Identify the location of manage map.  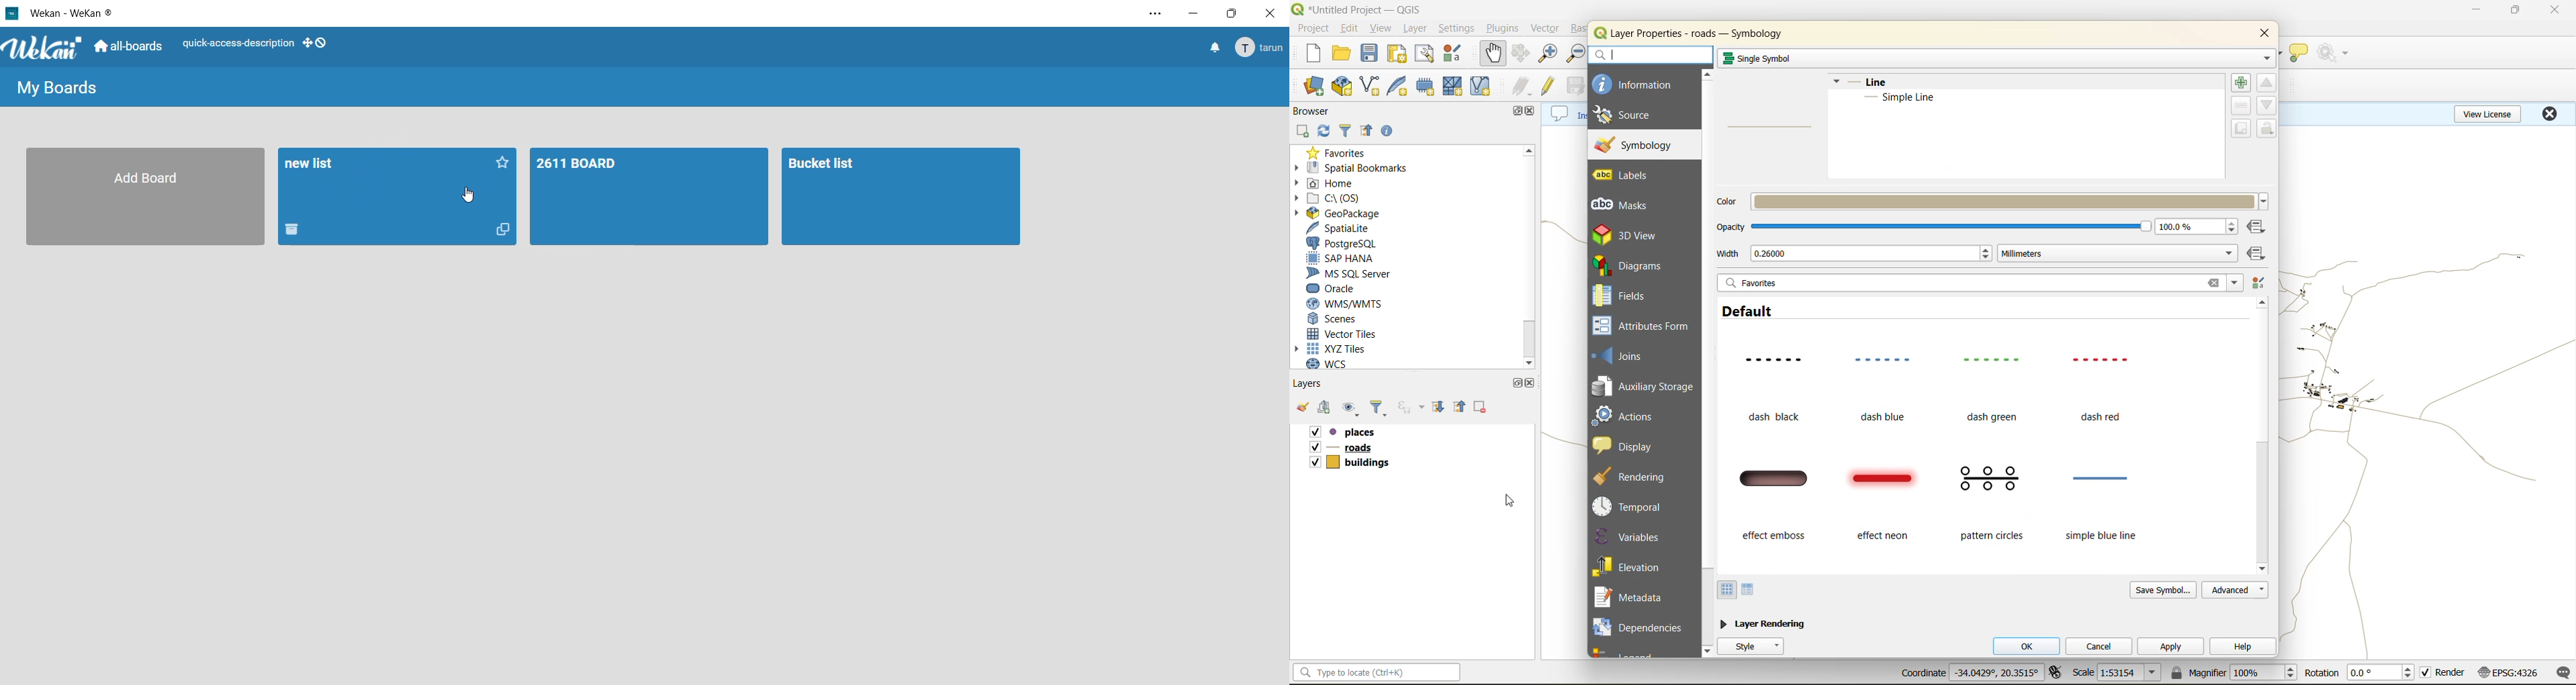
(1349, 408).